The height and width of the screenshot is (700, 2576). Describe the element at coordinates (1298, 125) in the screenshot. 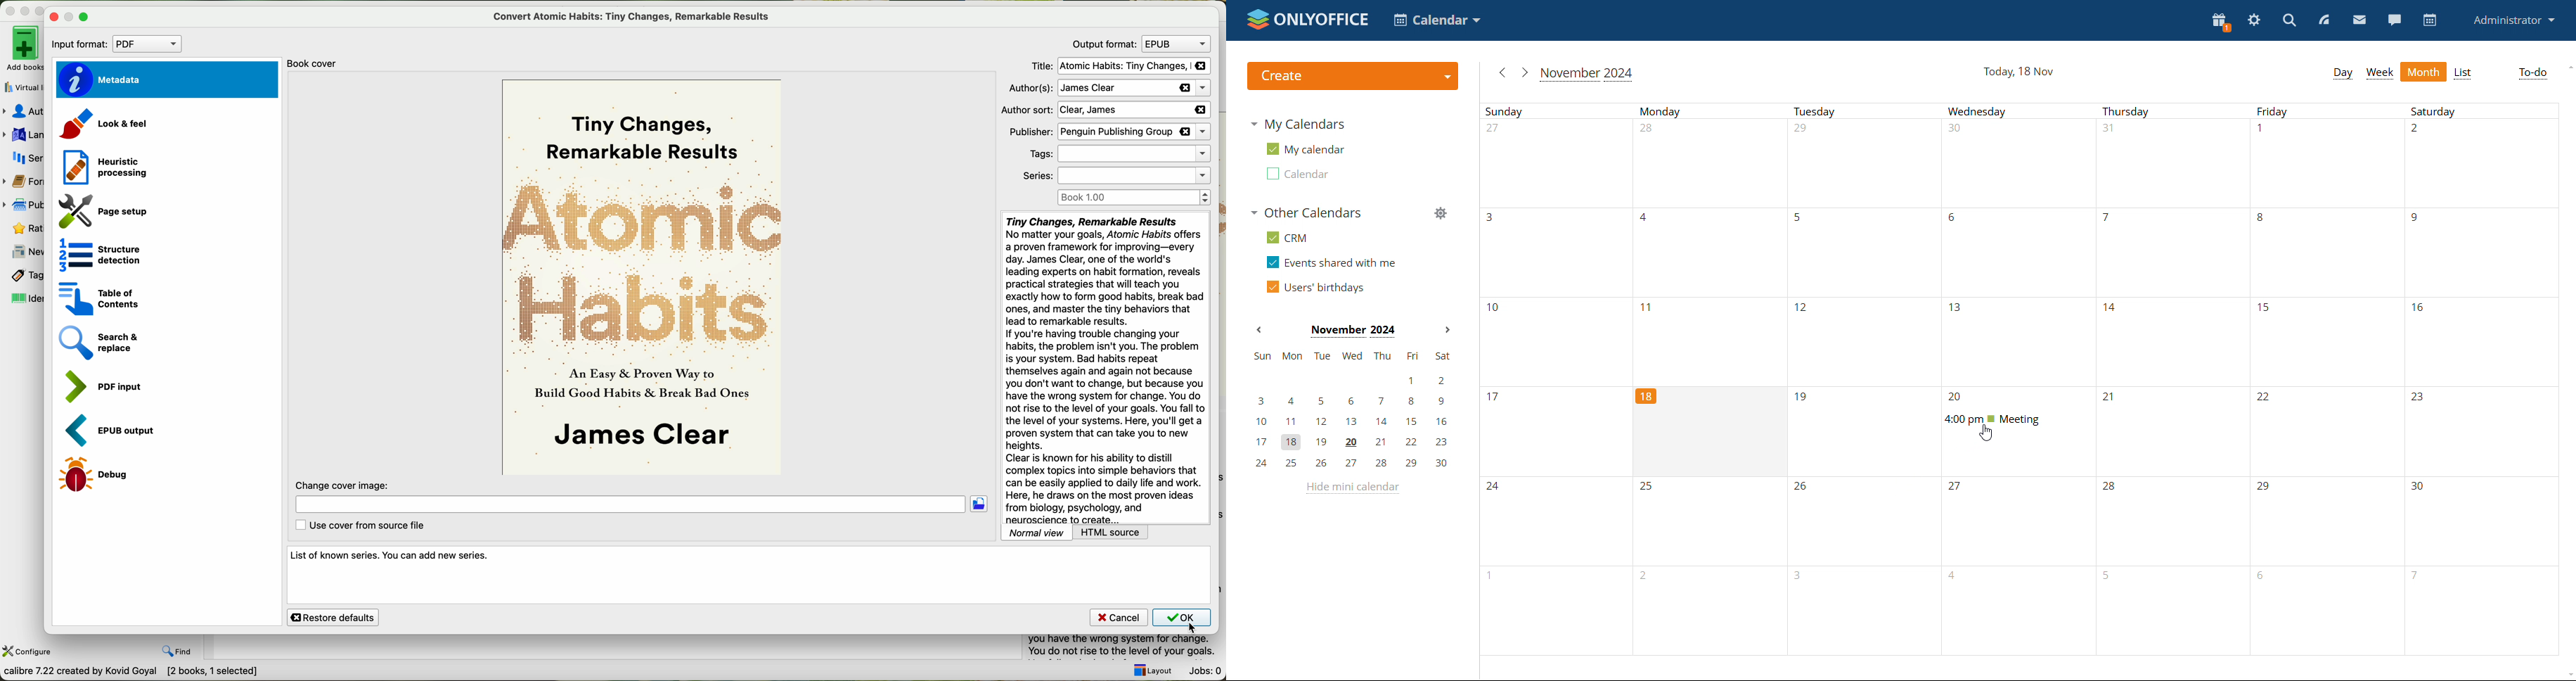

I see `my calendars` at that location.